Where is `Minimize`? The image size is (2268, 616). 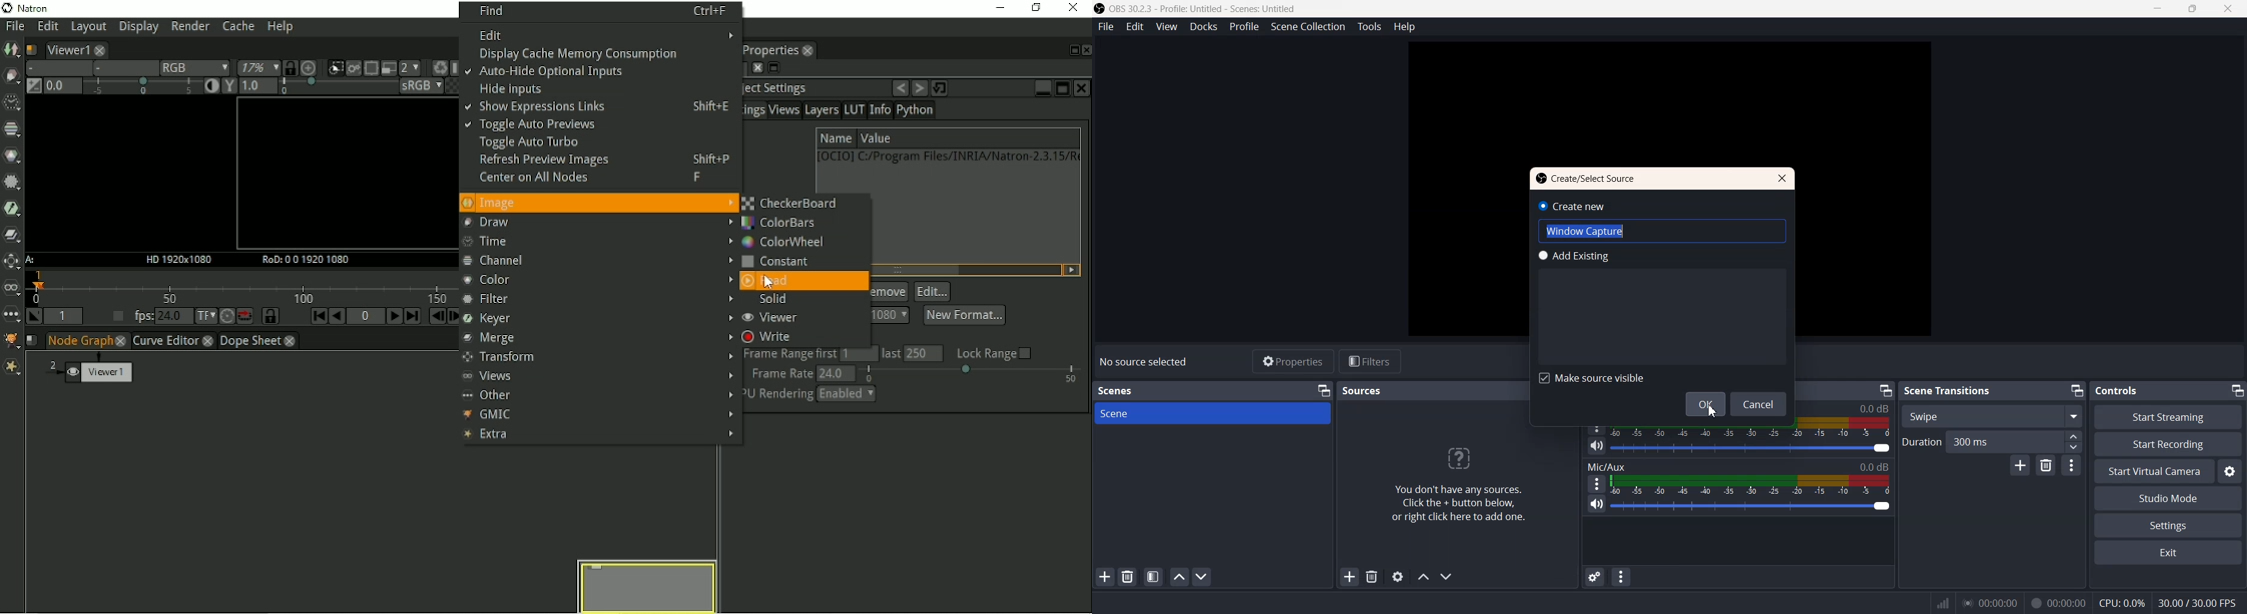 Minimize is located at coordinates (1325, 390).